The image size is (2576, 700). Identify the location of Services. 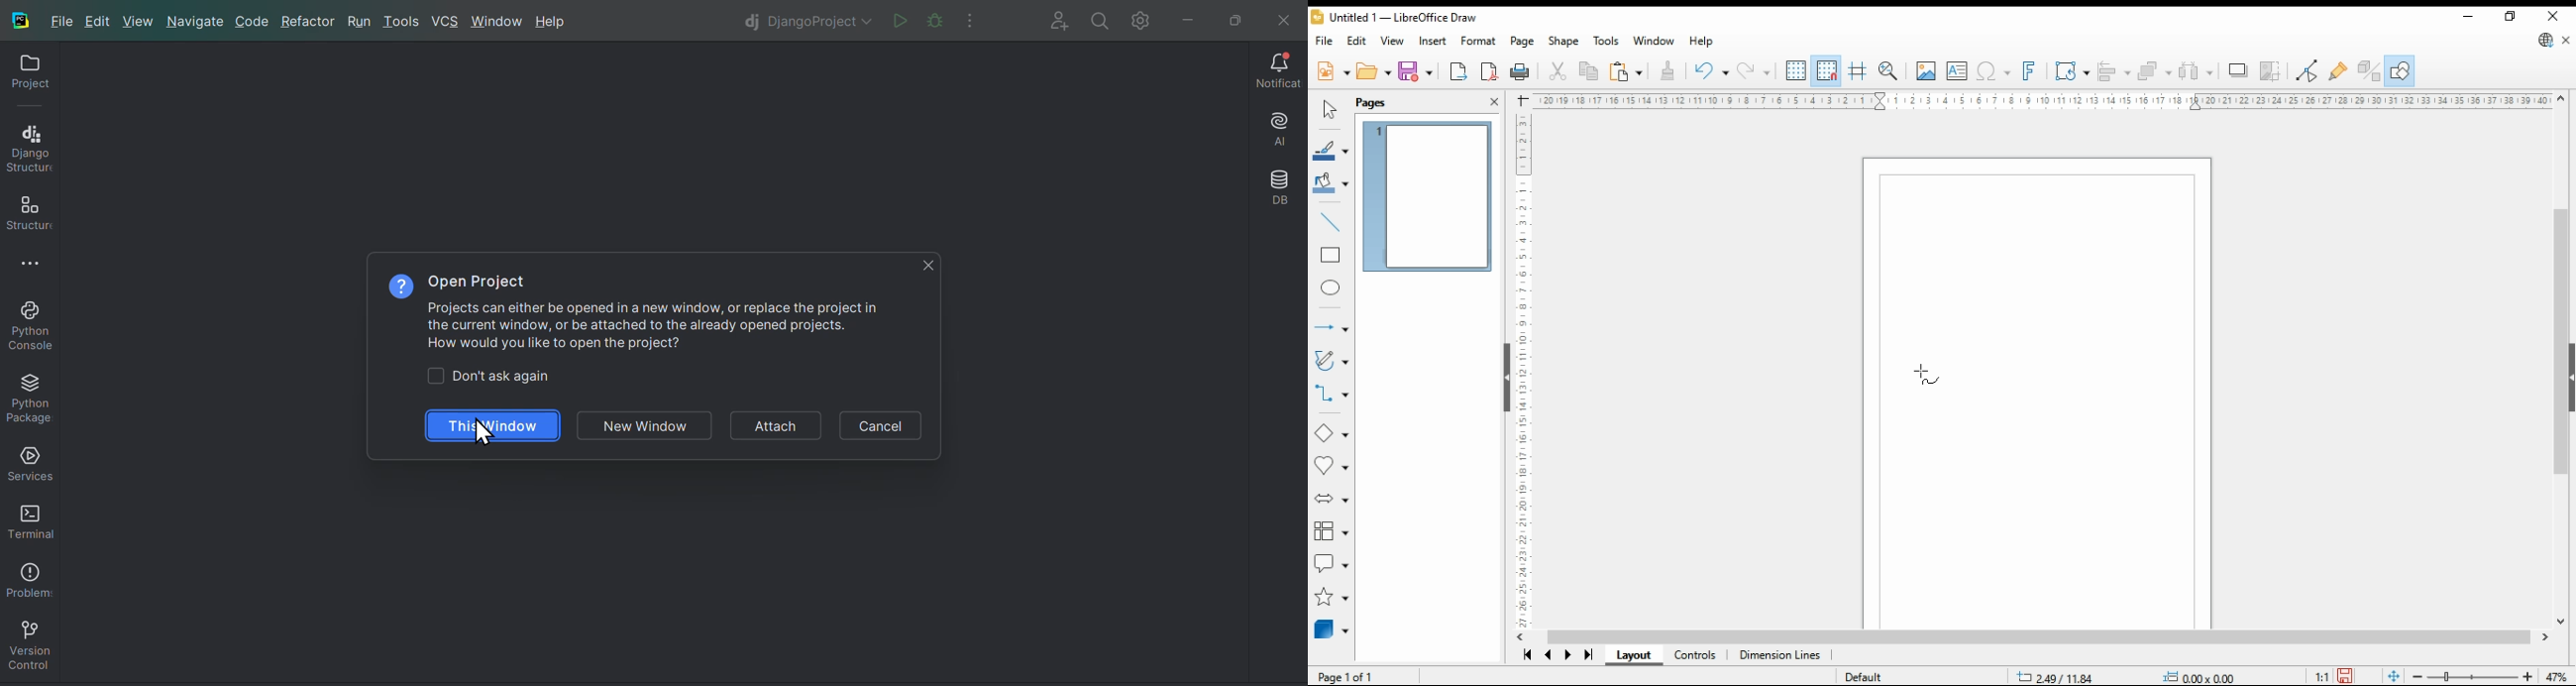
(29, 461).